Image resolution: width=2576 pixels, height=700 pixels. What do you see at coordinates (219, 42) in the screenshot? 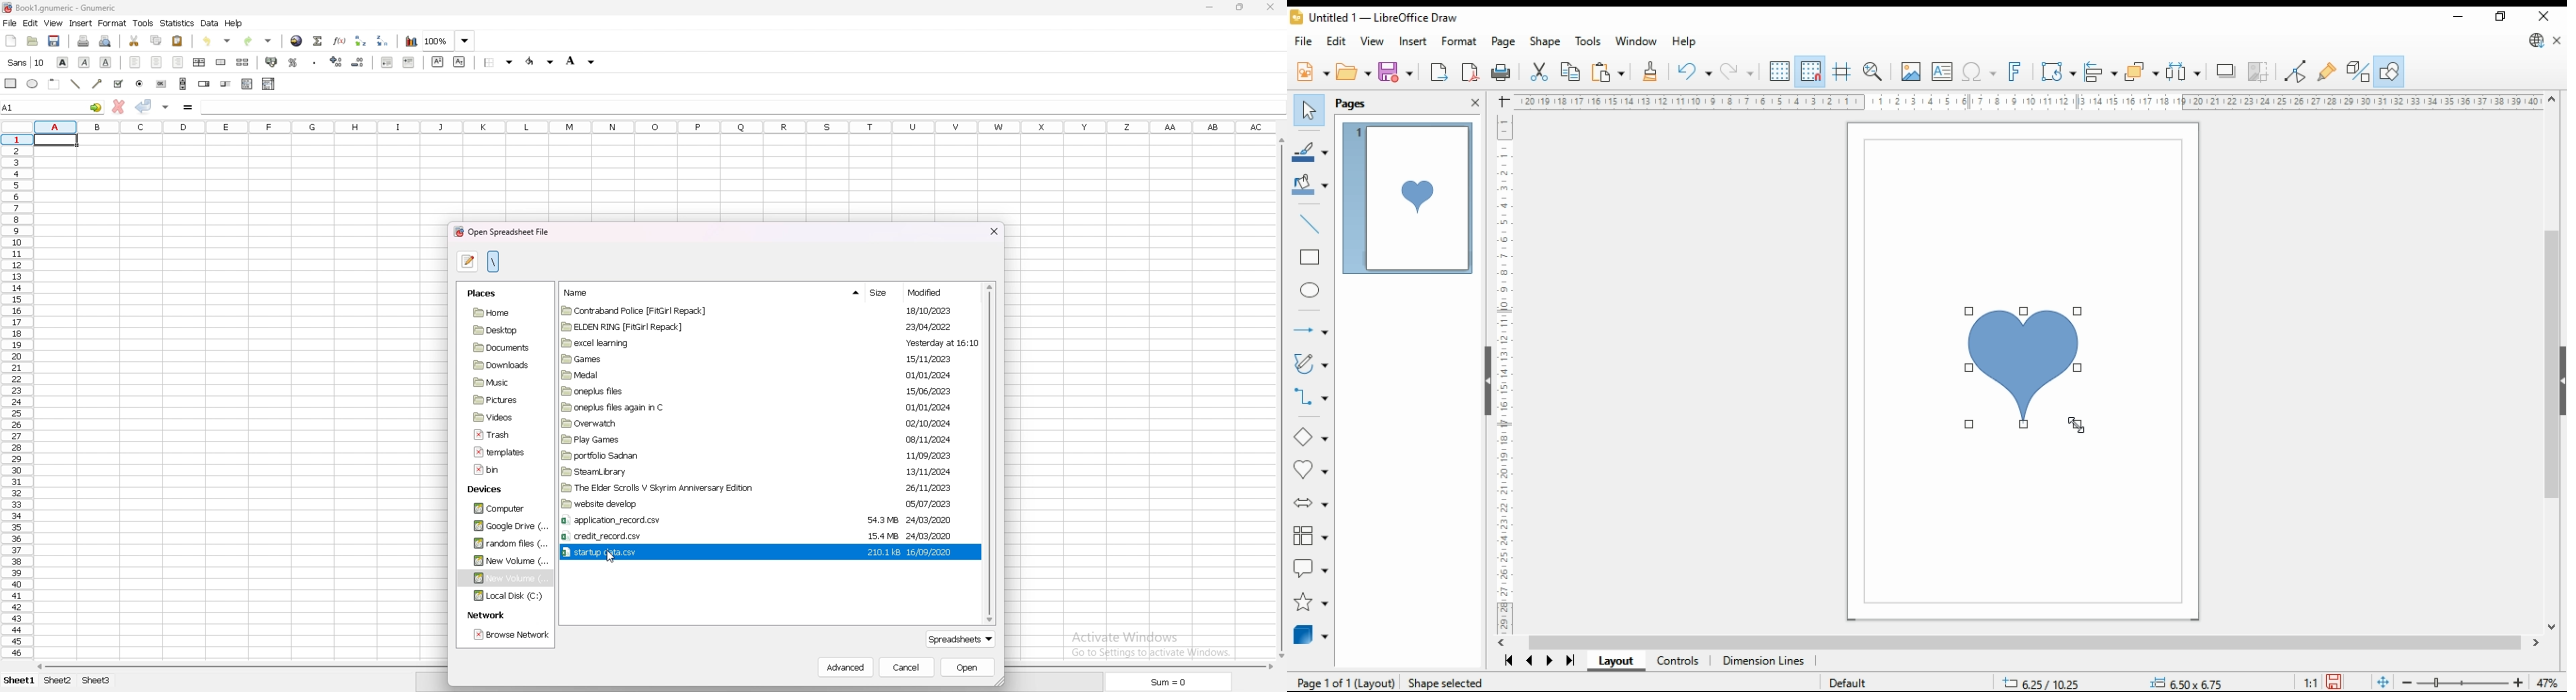
I see `undo` at bounding box center [219, 42].